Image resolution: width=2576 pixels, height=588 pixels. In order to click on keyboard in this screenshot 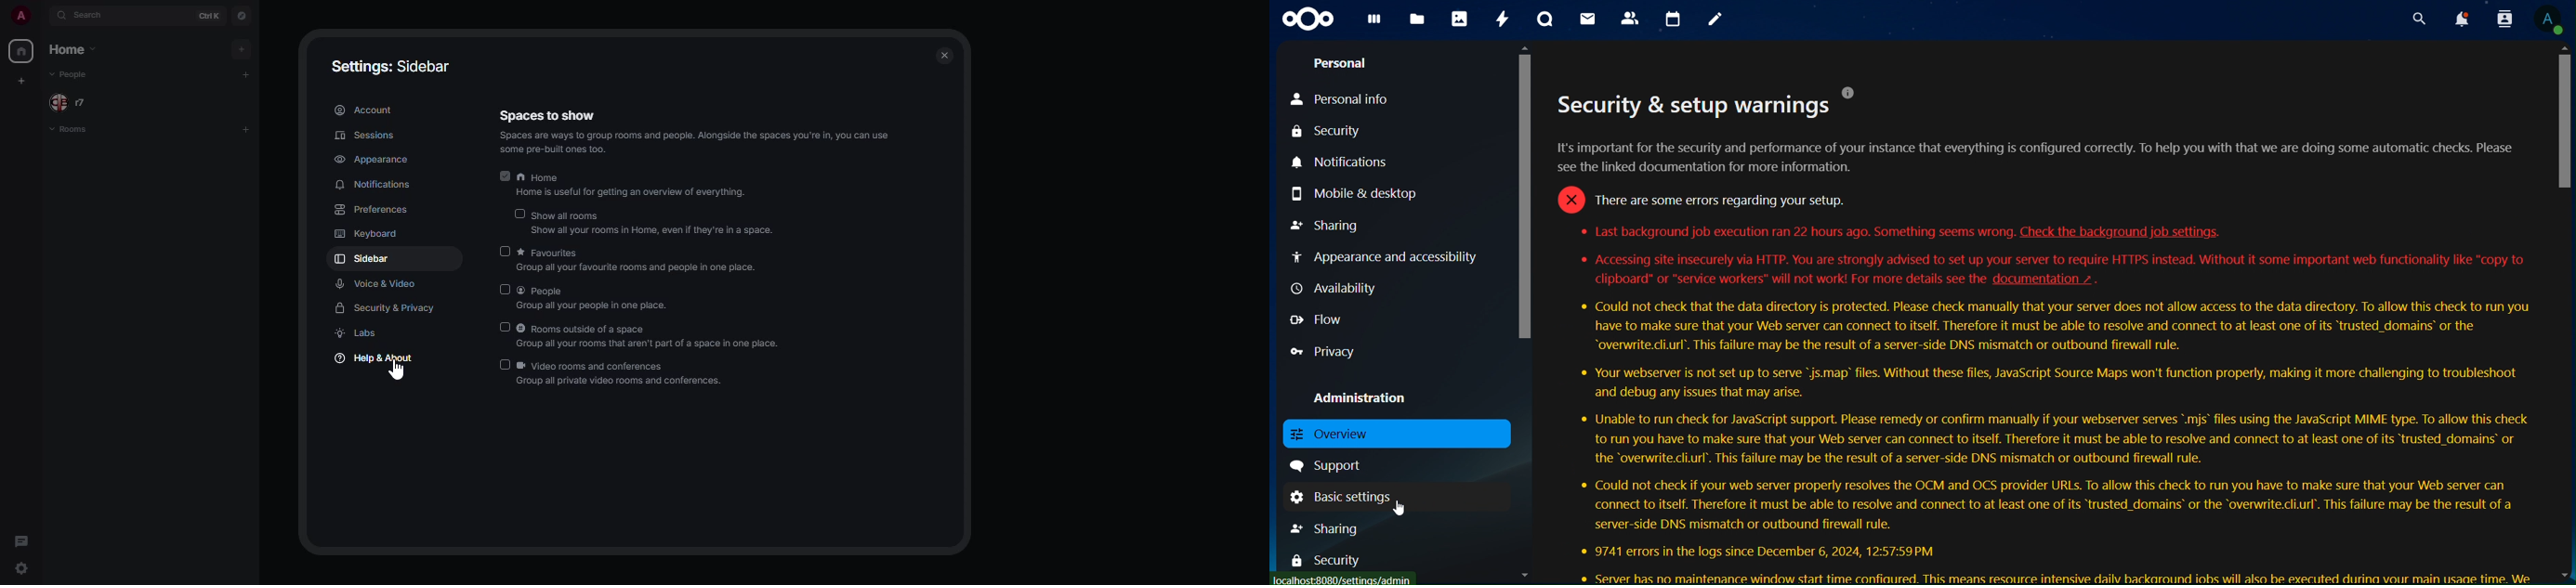, I will do `click(366, 232)`.